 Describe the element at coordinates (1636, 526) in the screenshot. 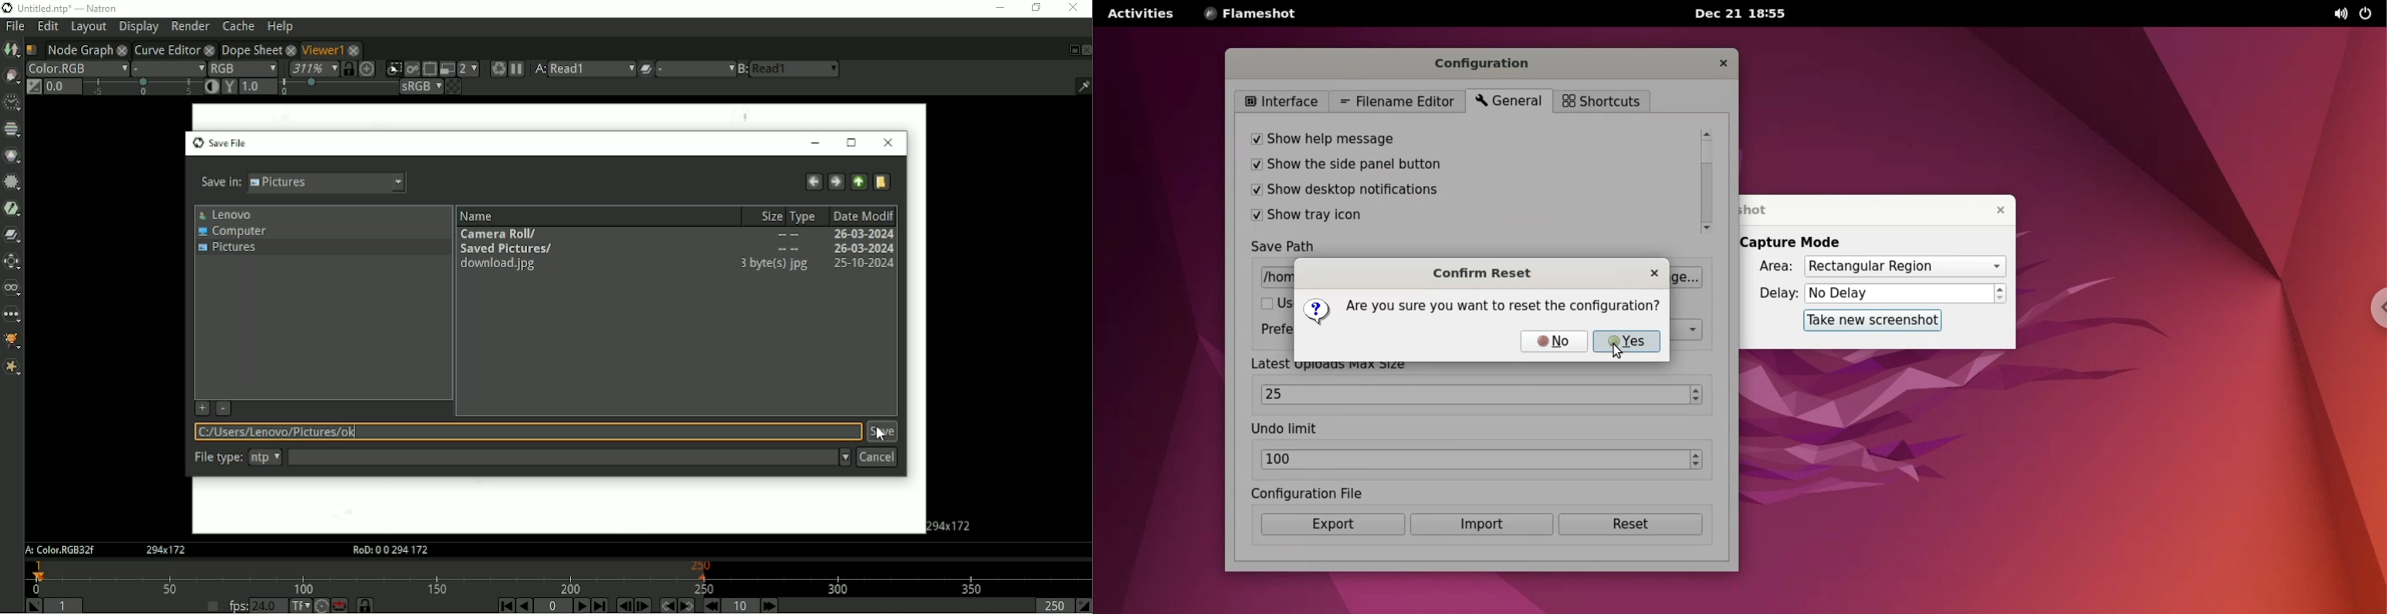

I see `reset` at that location.